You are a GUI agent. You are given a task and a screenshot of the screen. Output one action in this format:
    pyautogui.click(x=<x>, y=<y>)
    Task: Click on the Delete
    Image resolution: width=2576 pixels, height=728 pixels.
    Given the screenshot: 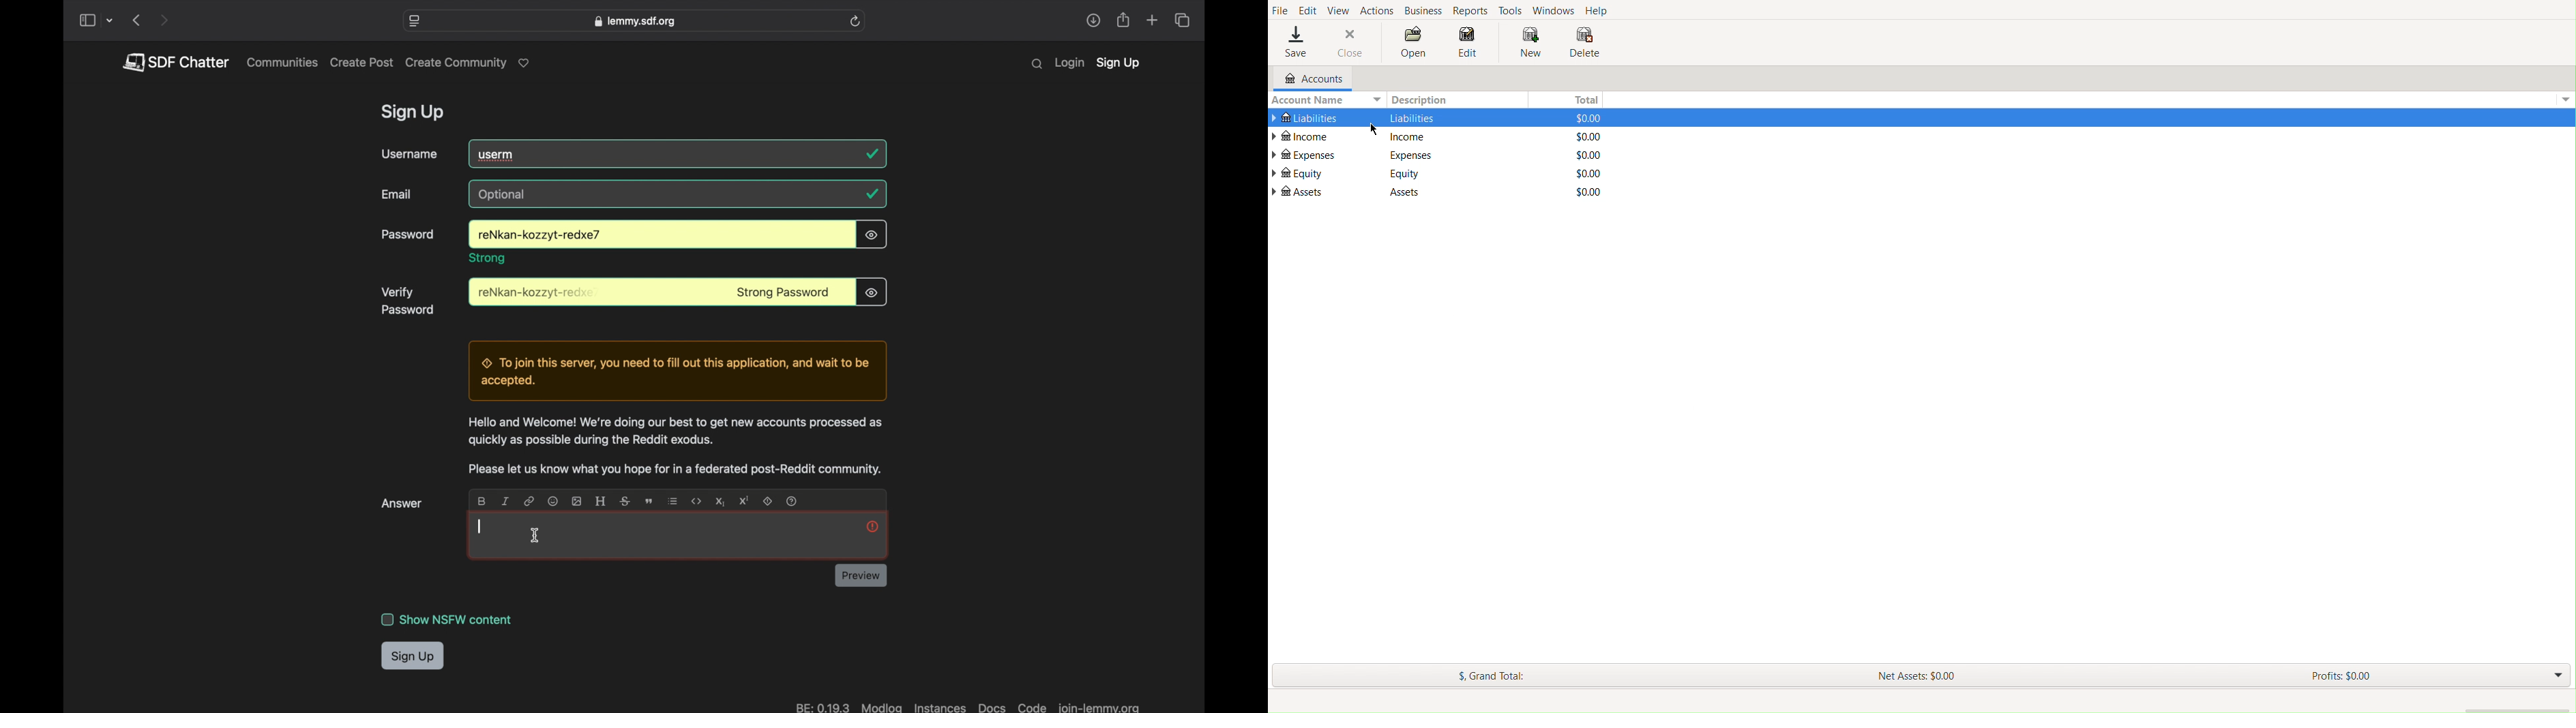 What is the action you would take?
    pyautogui.click(x=1584, y=44)
    